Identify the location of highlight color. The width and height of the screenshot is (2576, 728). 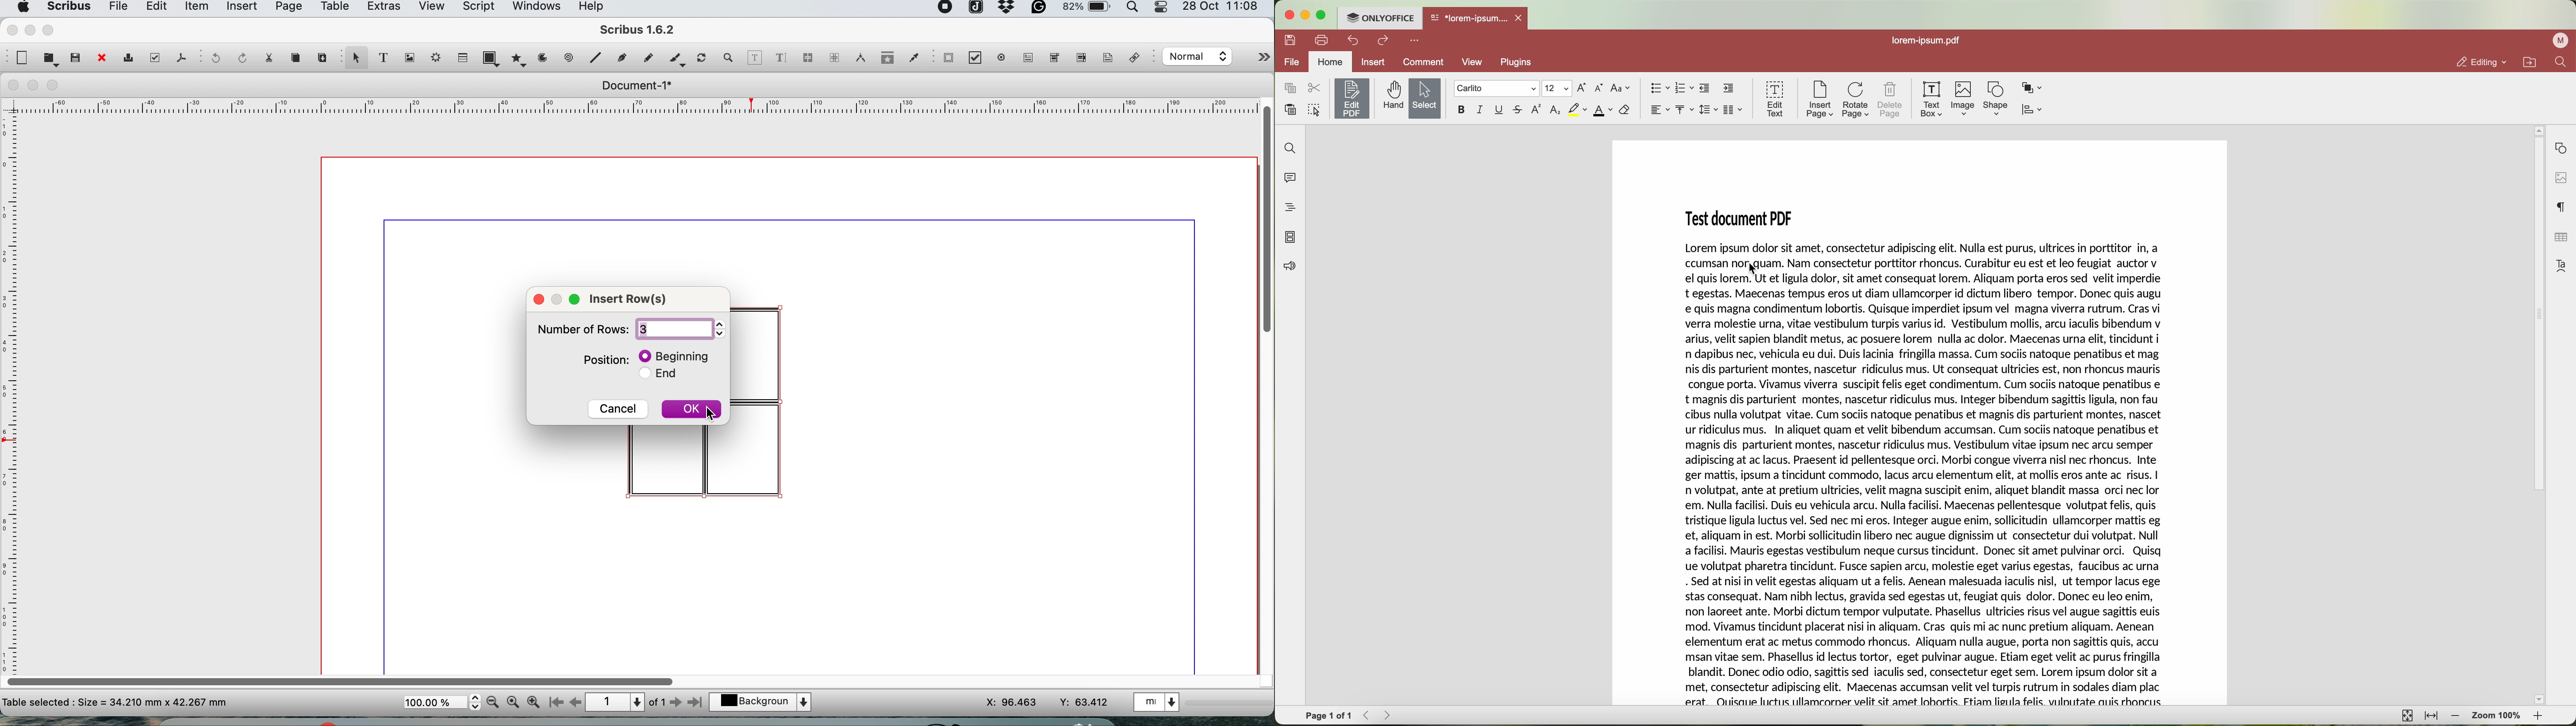
(1578, 110).